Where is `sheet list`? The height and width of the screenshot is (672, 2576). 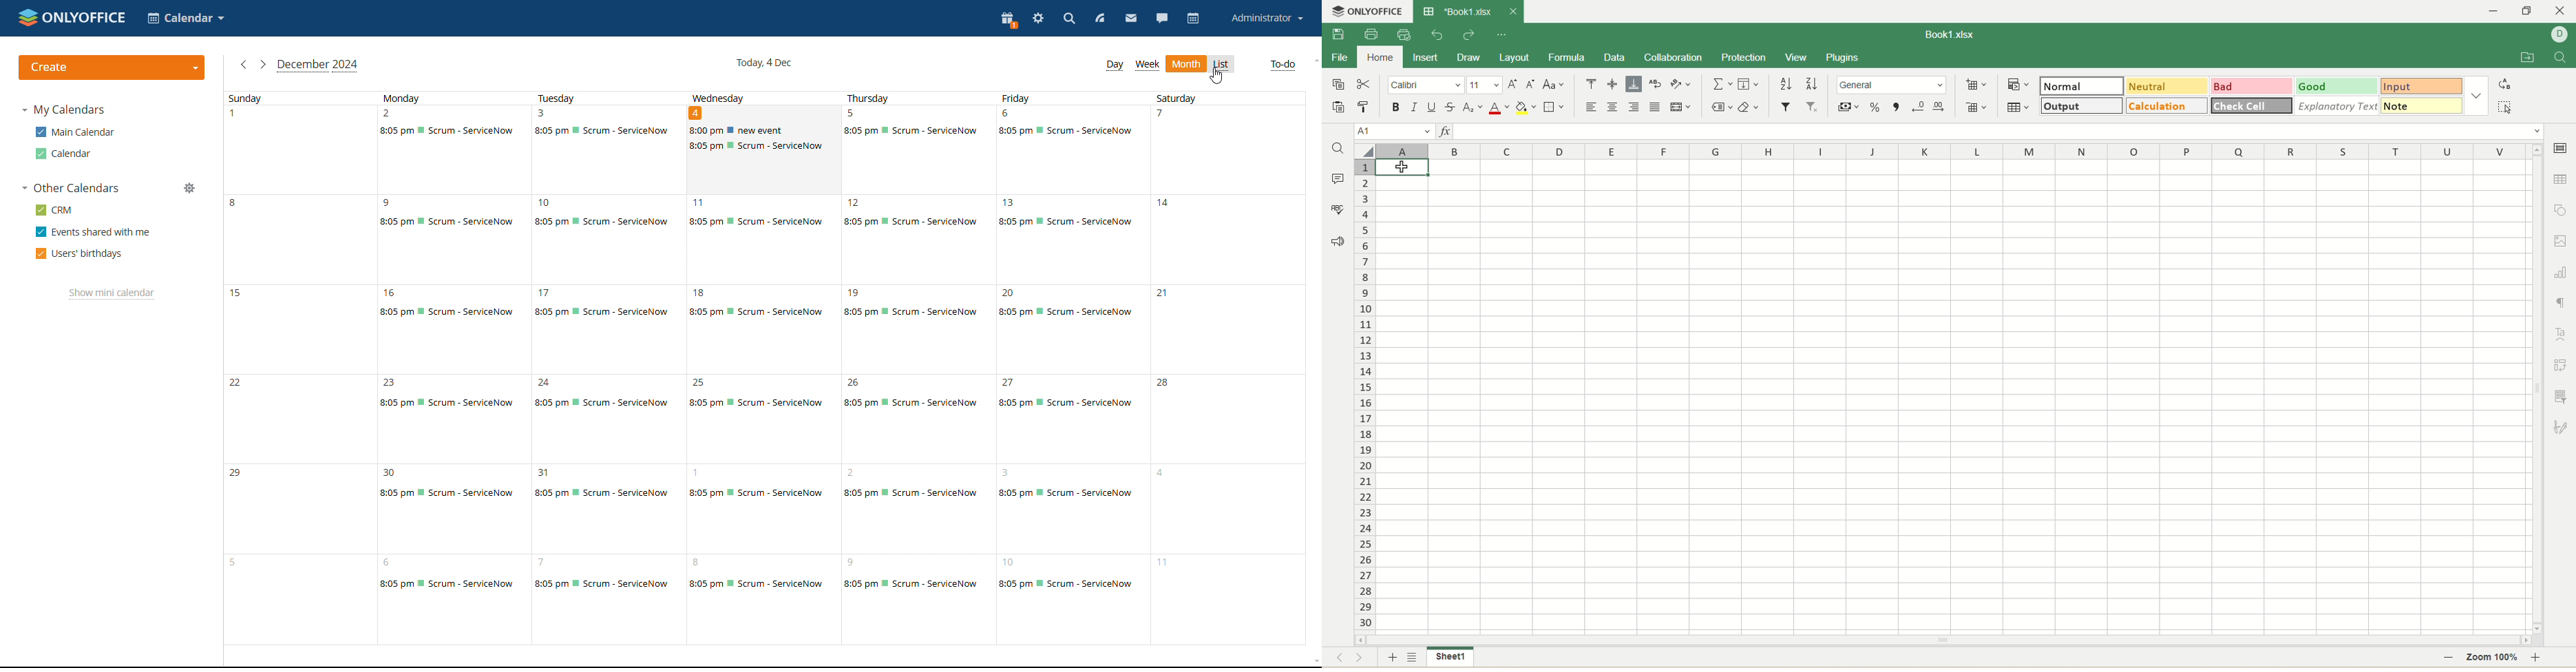
sheet list is located at coordinates (1414, 658).